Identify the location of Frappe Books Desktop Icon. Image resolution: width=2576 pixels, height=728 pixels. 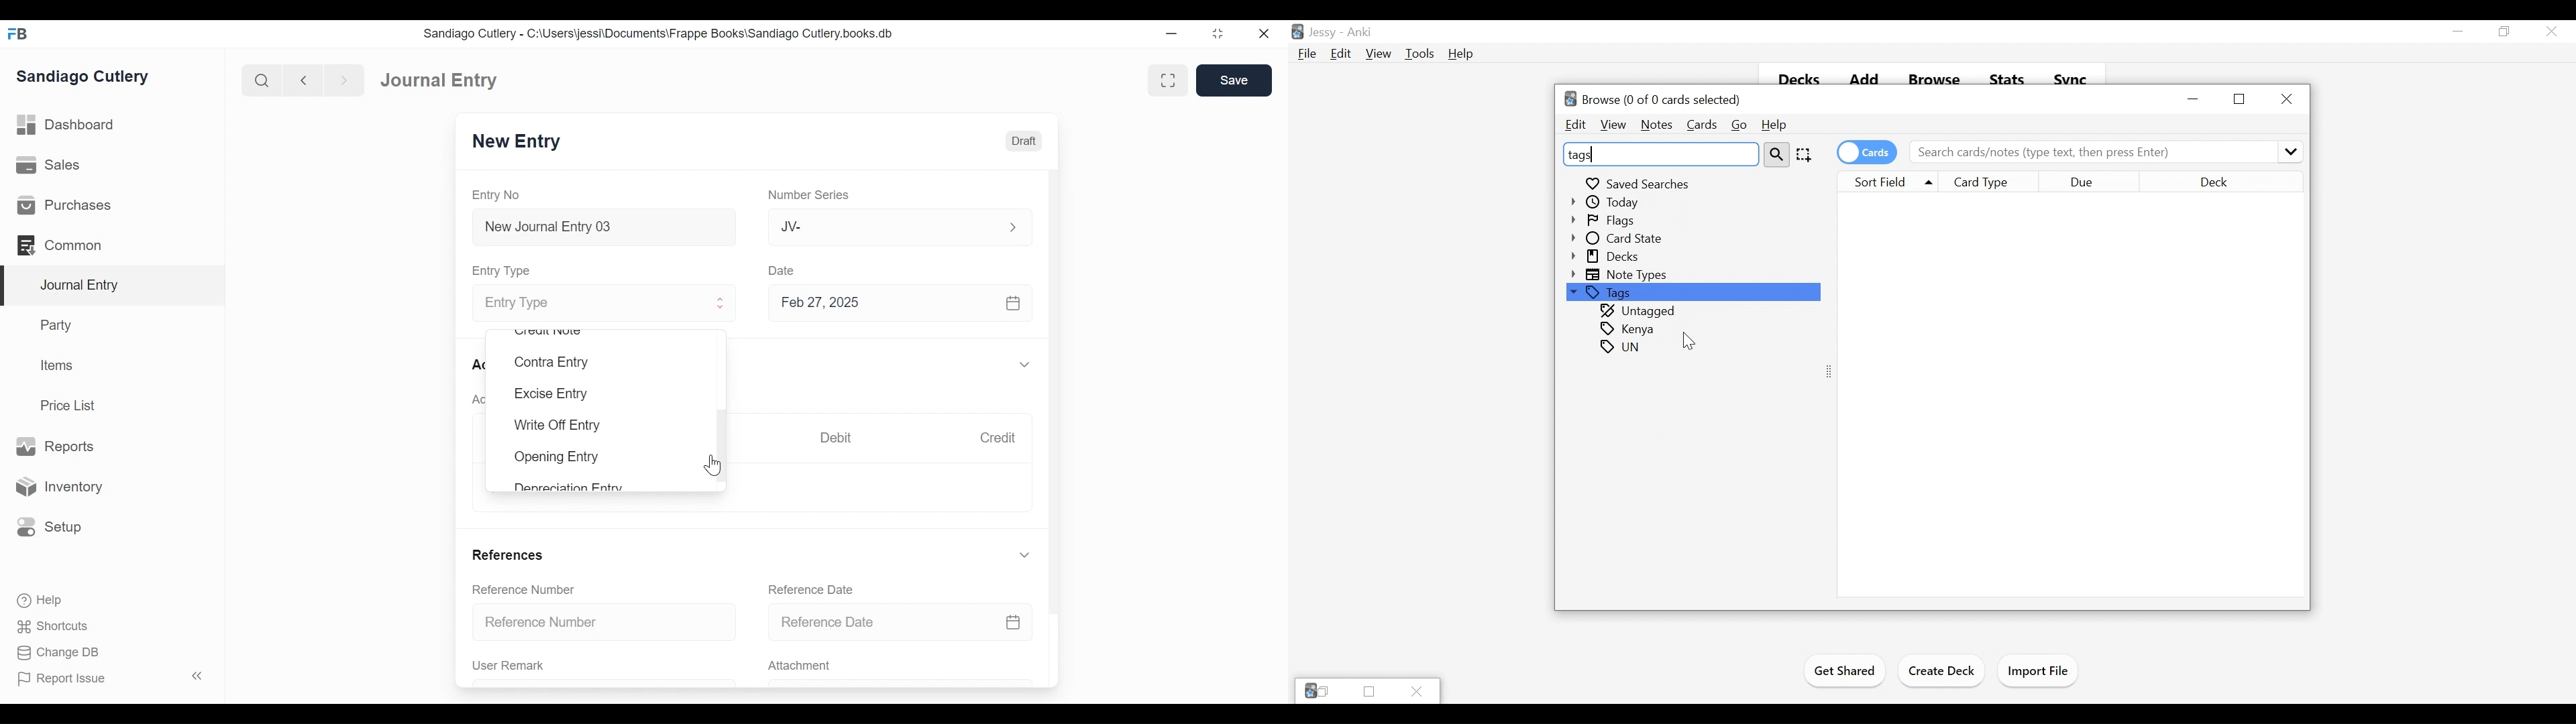
(17, 34).